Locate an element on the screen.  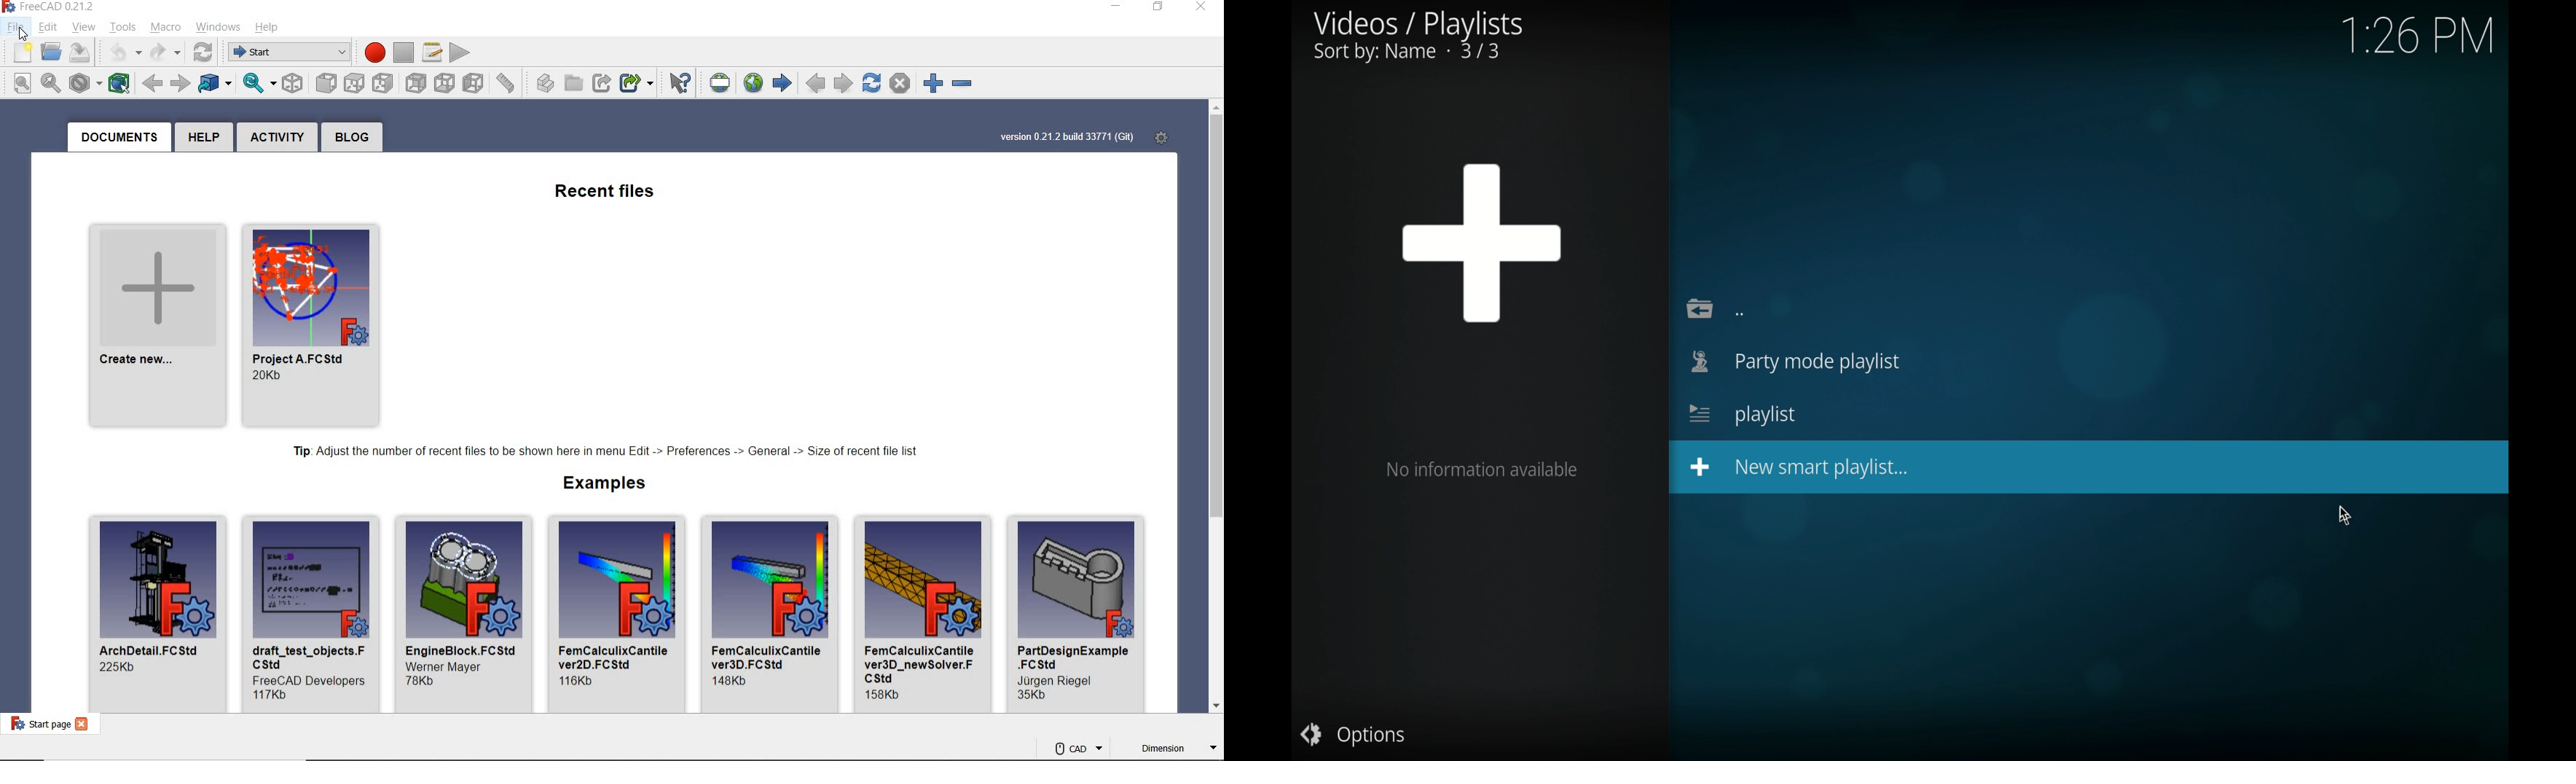
SAVE is located at coordinates (82, 52).